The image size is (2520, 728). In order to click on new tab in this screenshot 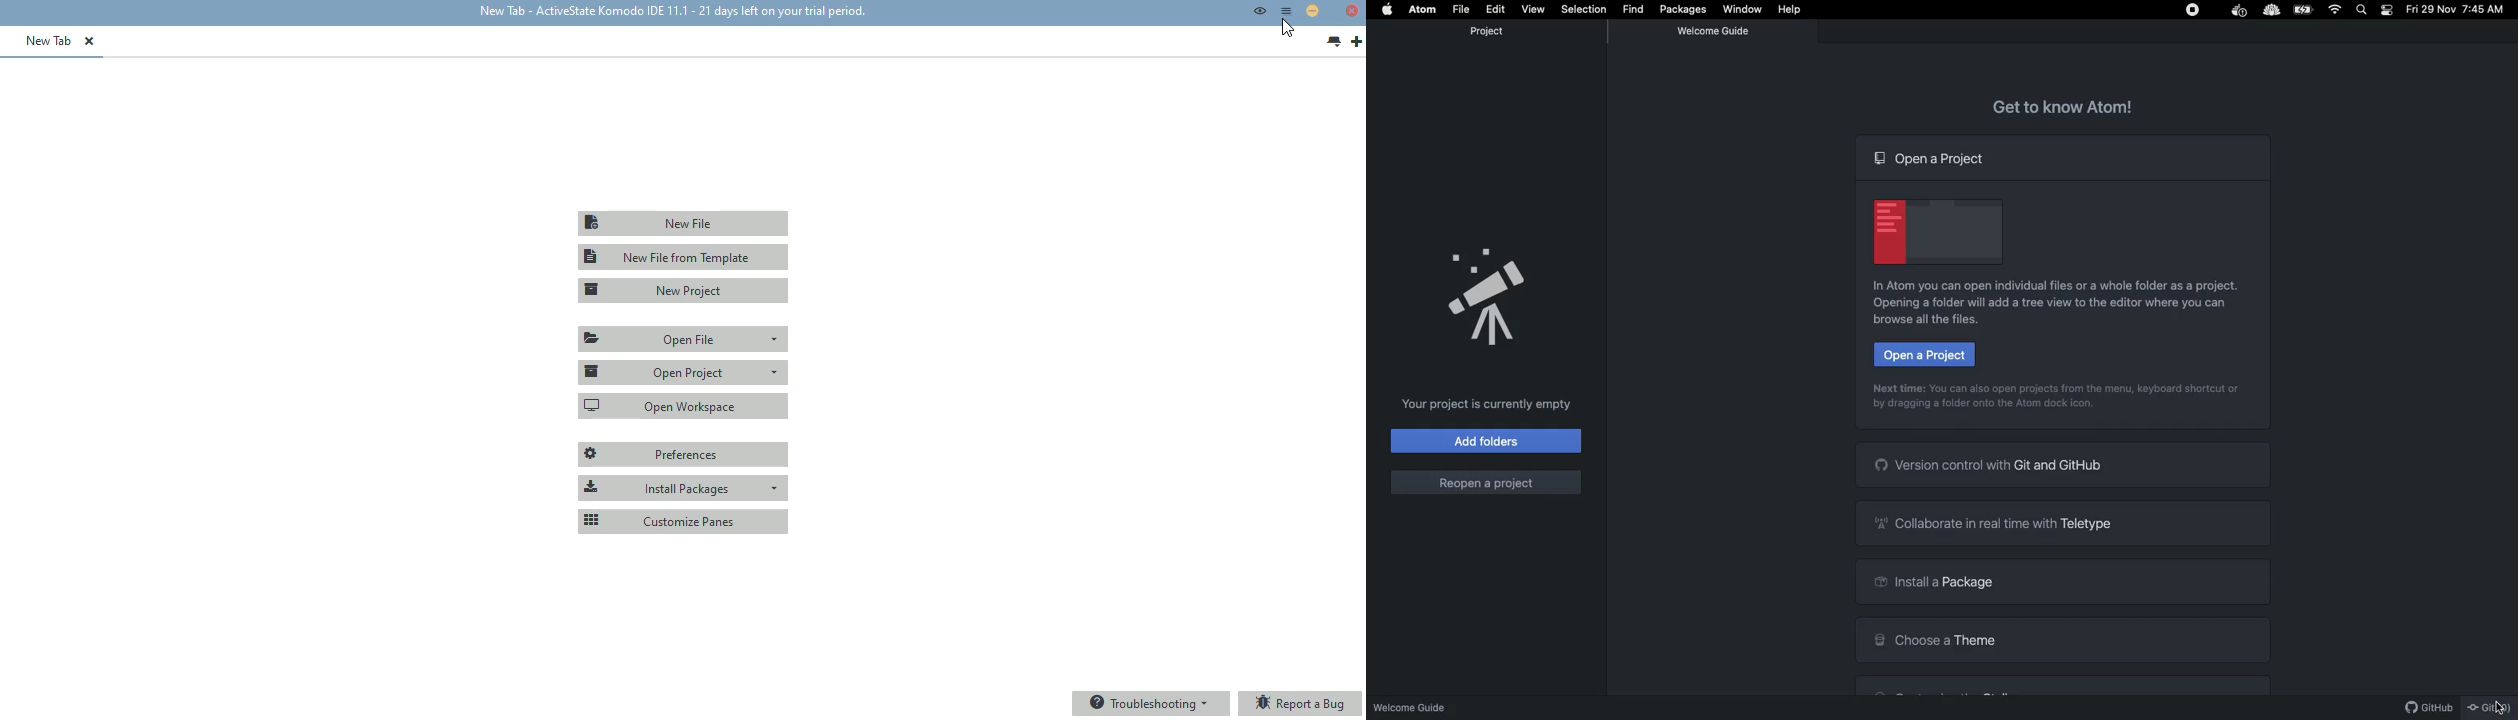, I will do `click(1356, 42)`.